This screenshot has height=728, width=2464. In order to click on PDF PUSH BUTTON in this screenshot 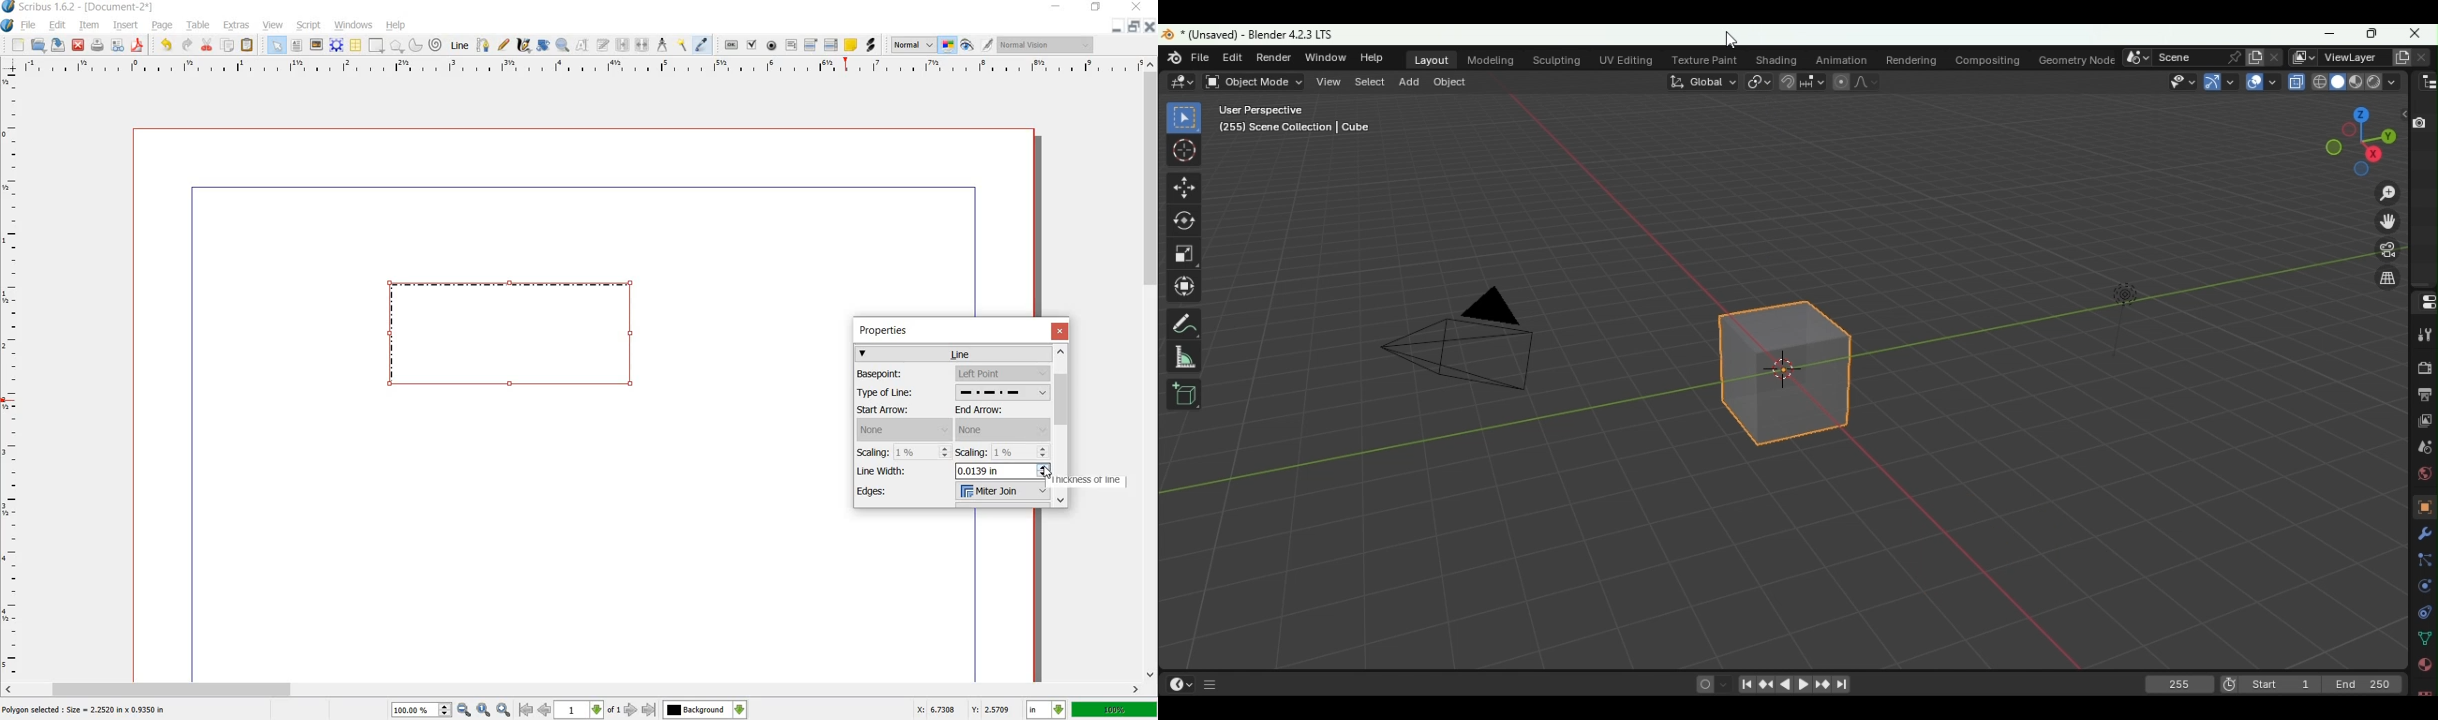, I will do `click(729, 45)`.